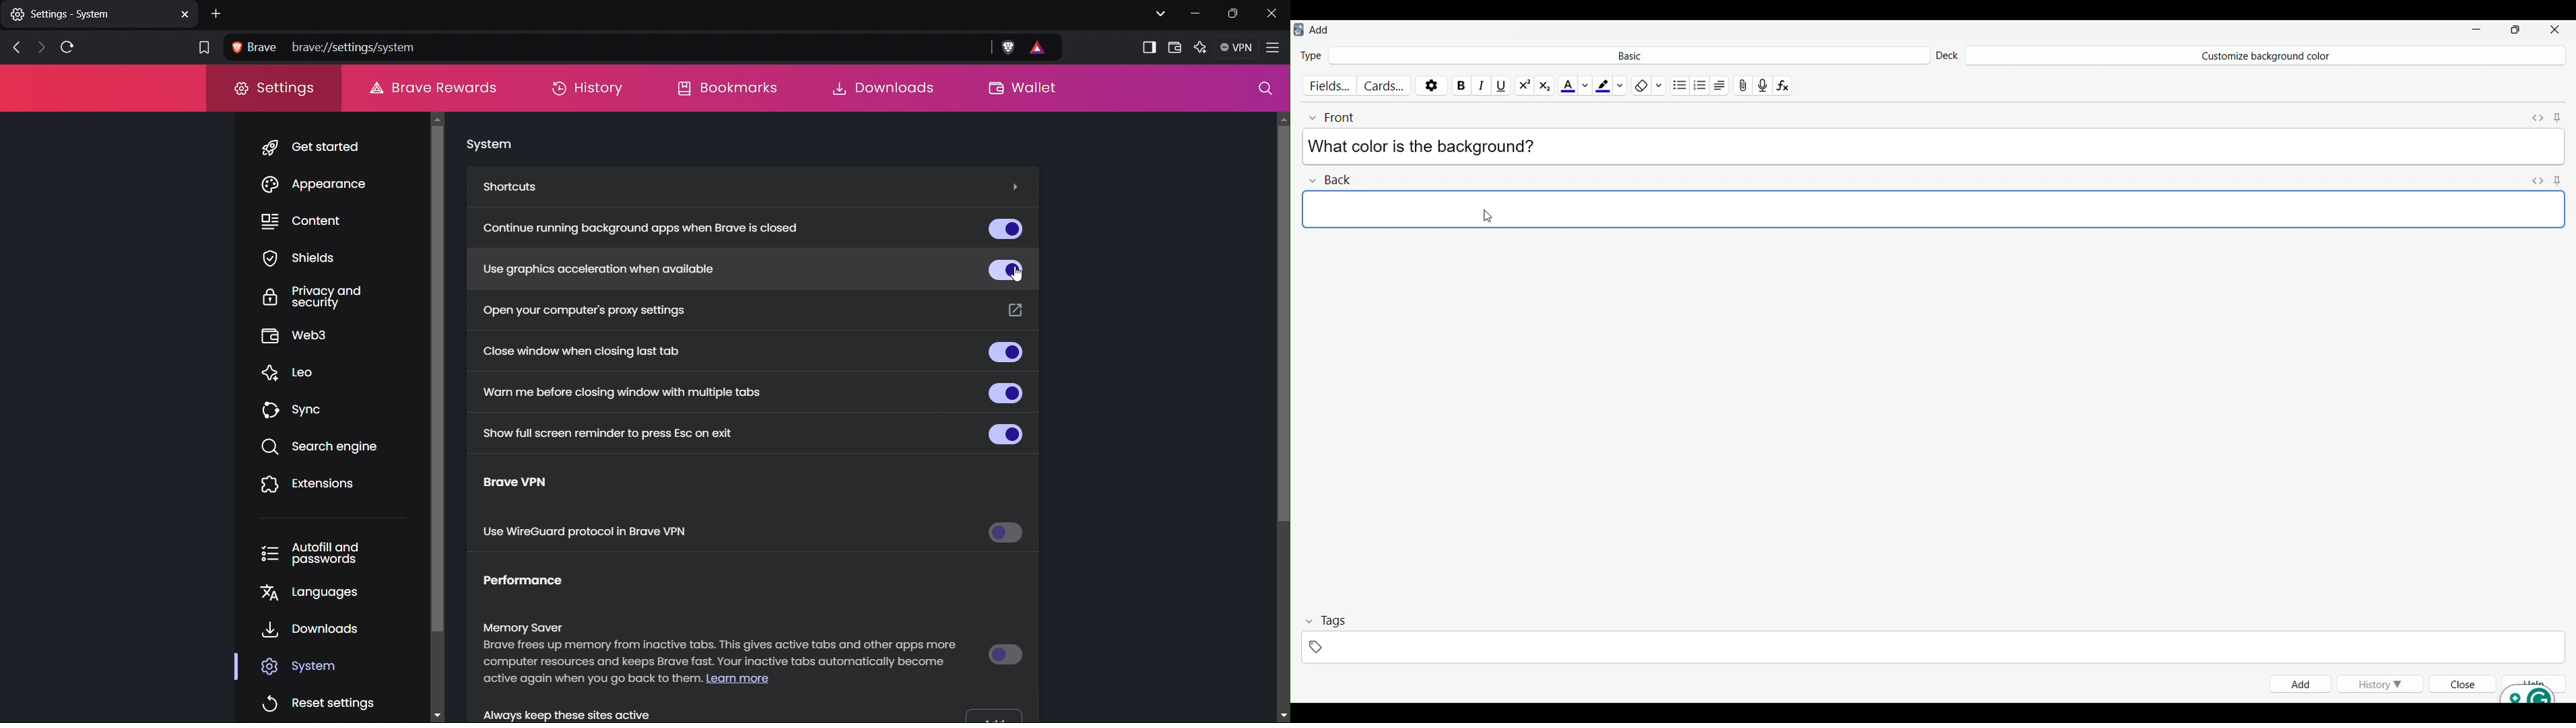 The height and width of the screenshot is (728, 2576). Describe the element at coordinates (2381, 684) in the screenshot. I see `` at that location.